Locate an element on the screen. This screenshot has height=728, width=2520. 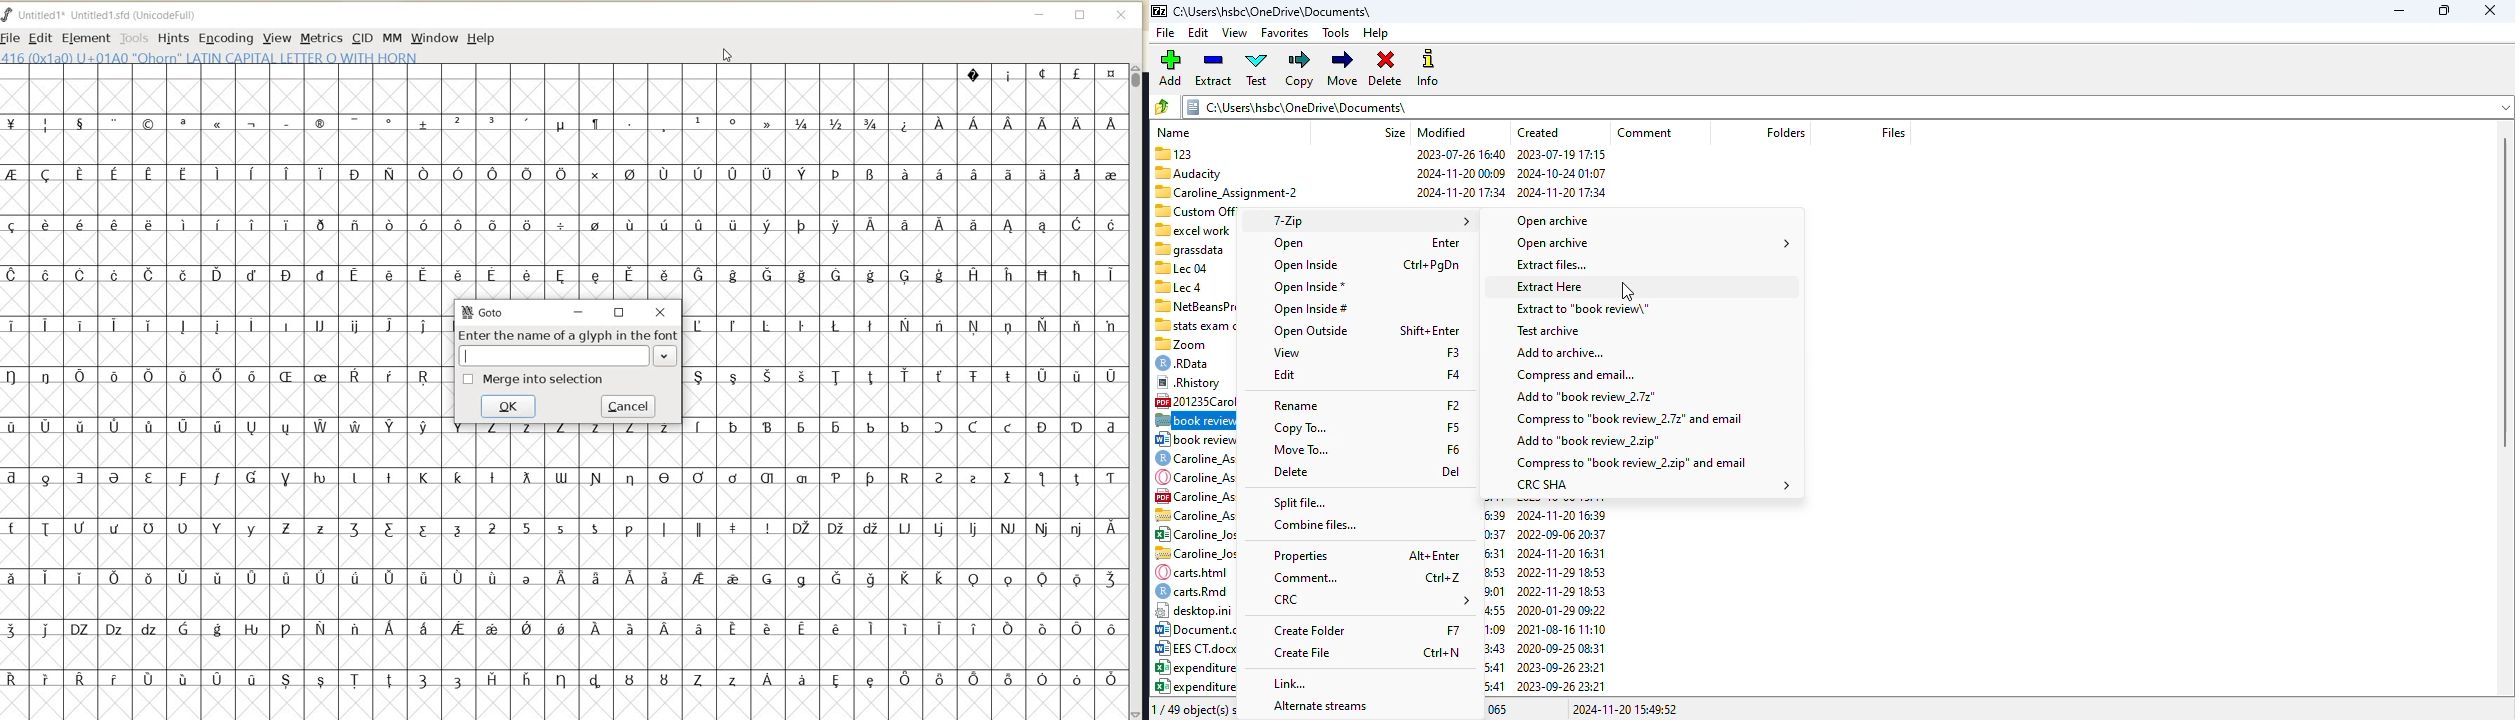
7-Zip is located at coordinates (1368, 220).